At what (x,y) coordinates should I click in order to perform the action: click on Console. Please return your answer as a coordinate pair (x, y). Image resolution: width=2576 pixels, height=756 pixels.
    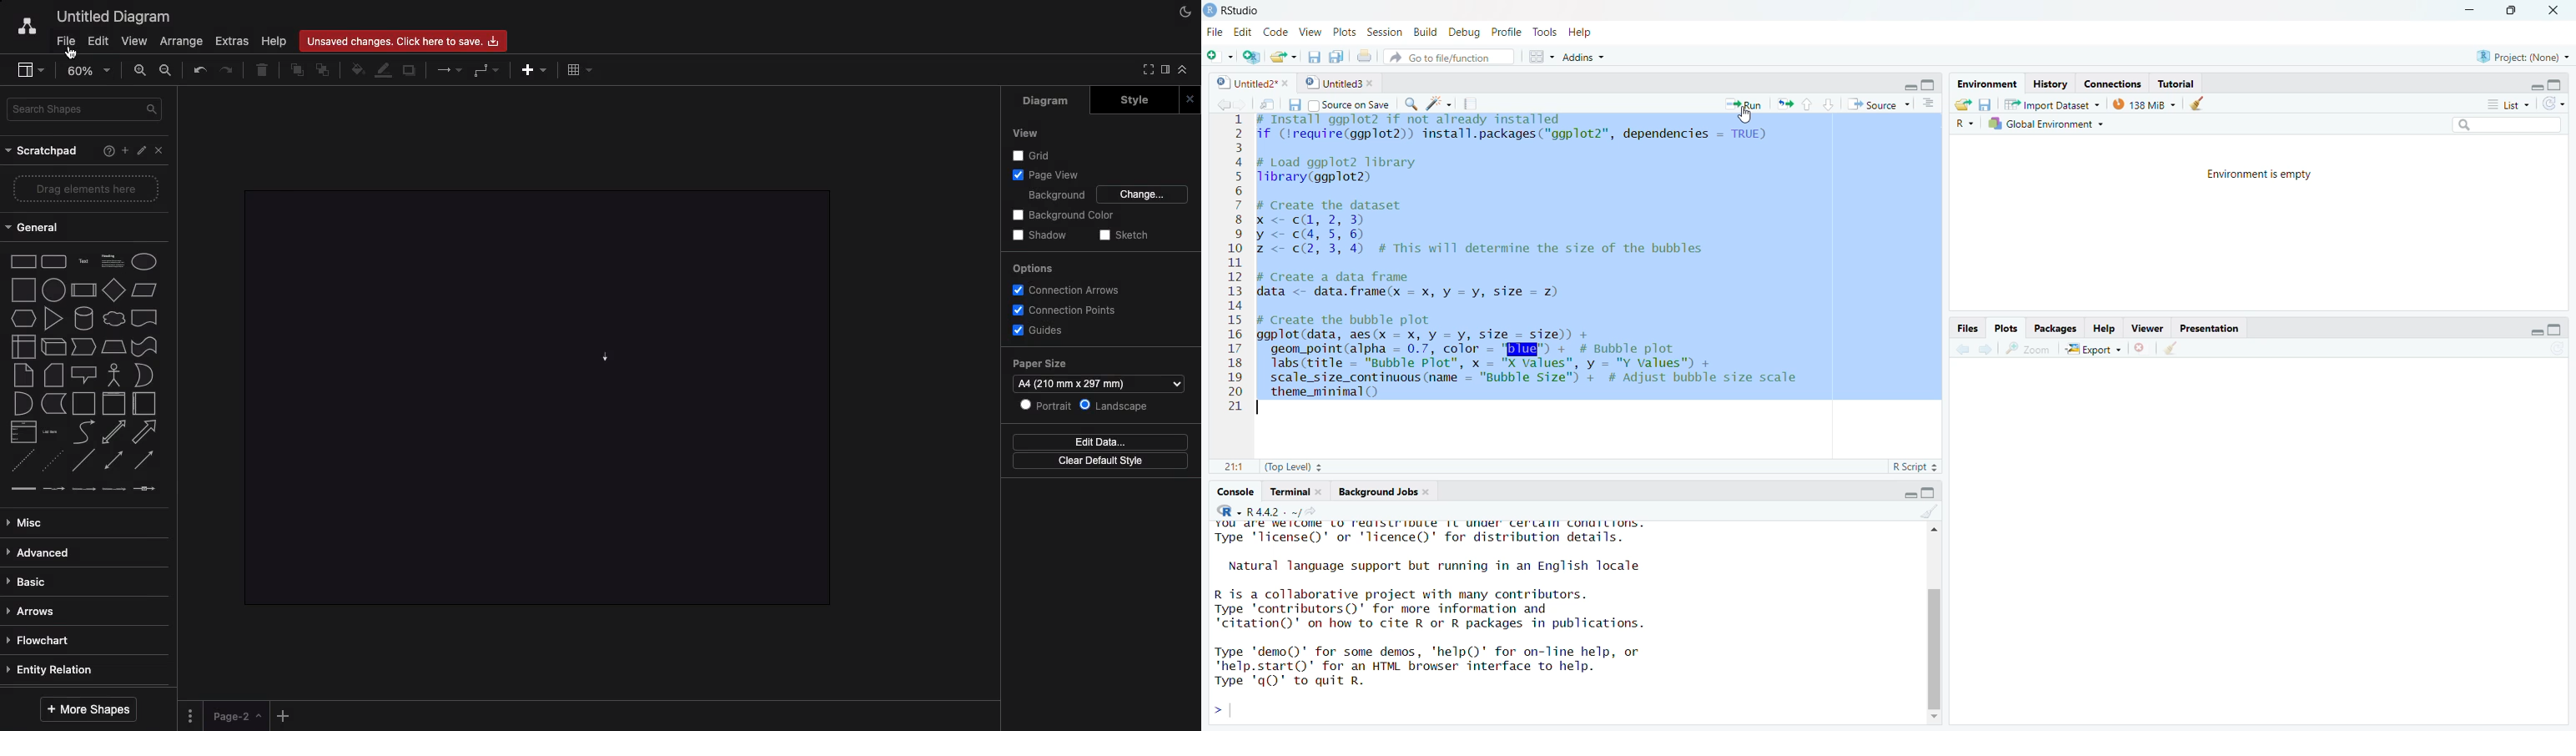
    Looking at the image, I should click on (1235, 491).